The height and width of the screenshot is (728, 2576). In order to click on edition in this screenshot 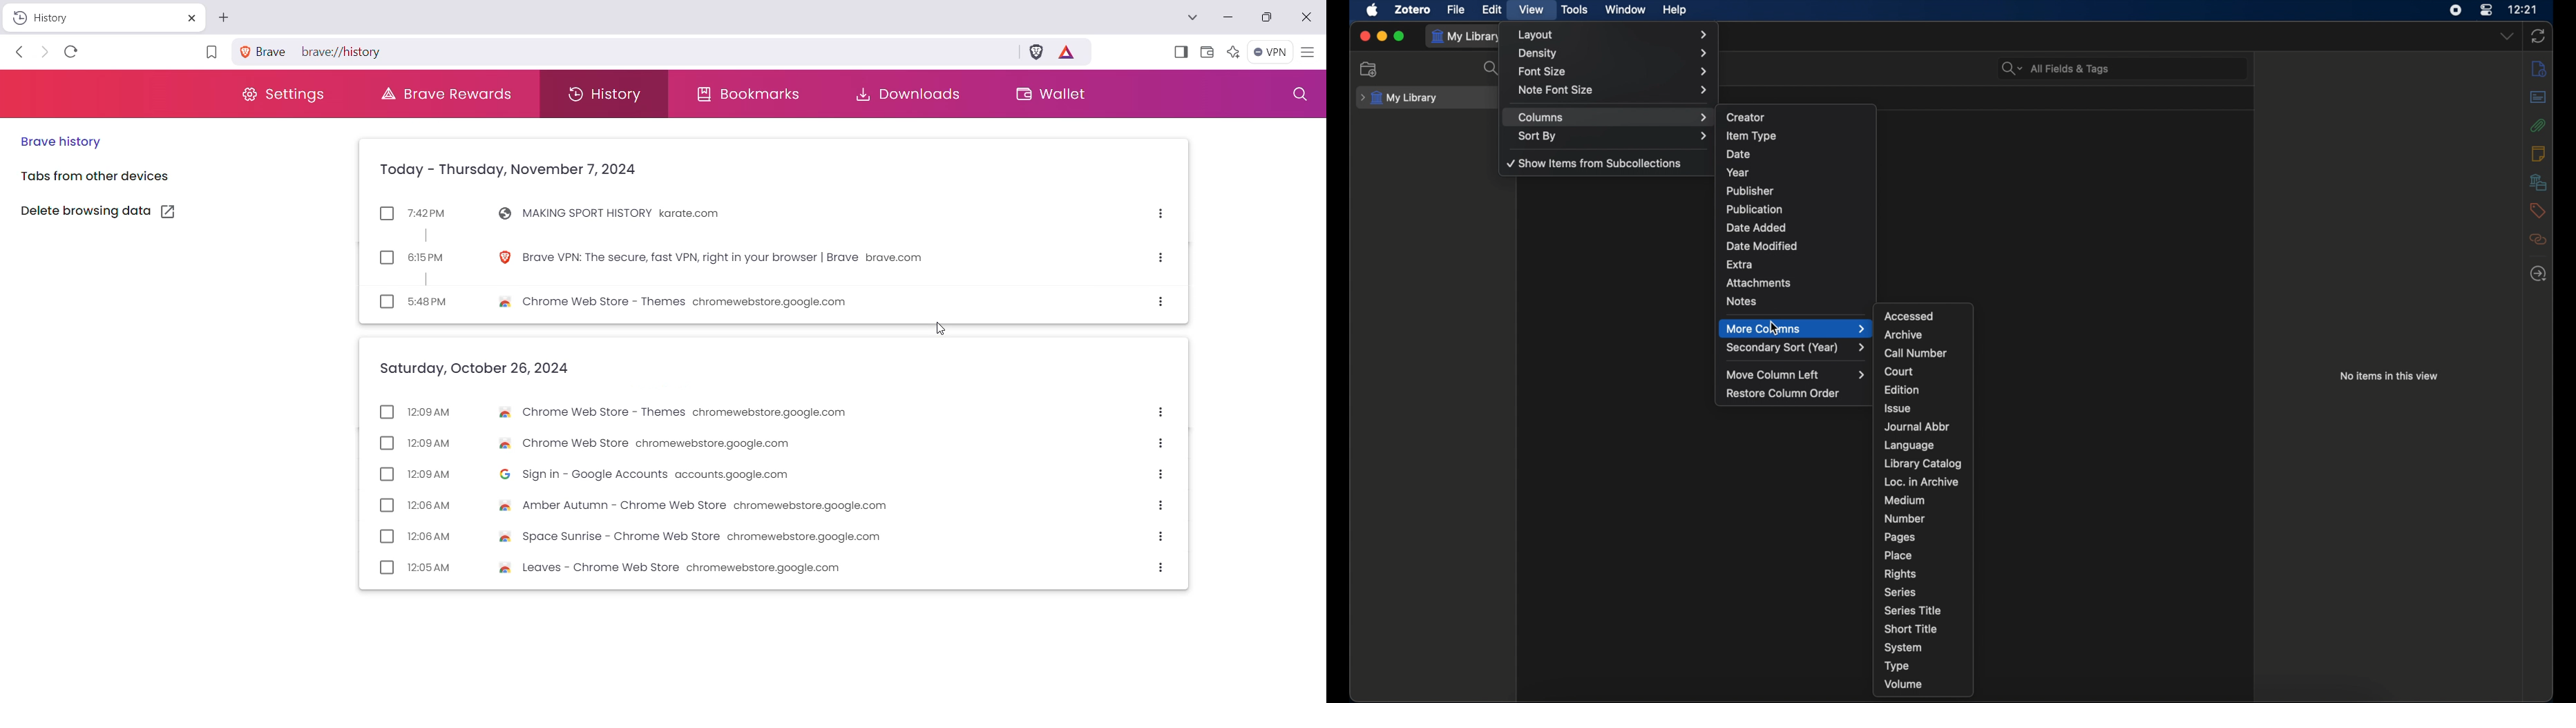, I will do `click(1903, 390)`.